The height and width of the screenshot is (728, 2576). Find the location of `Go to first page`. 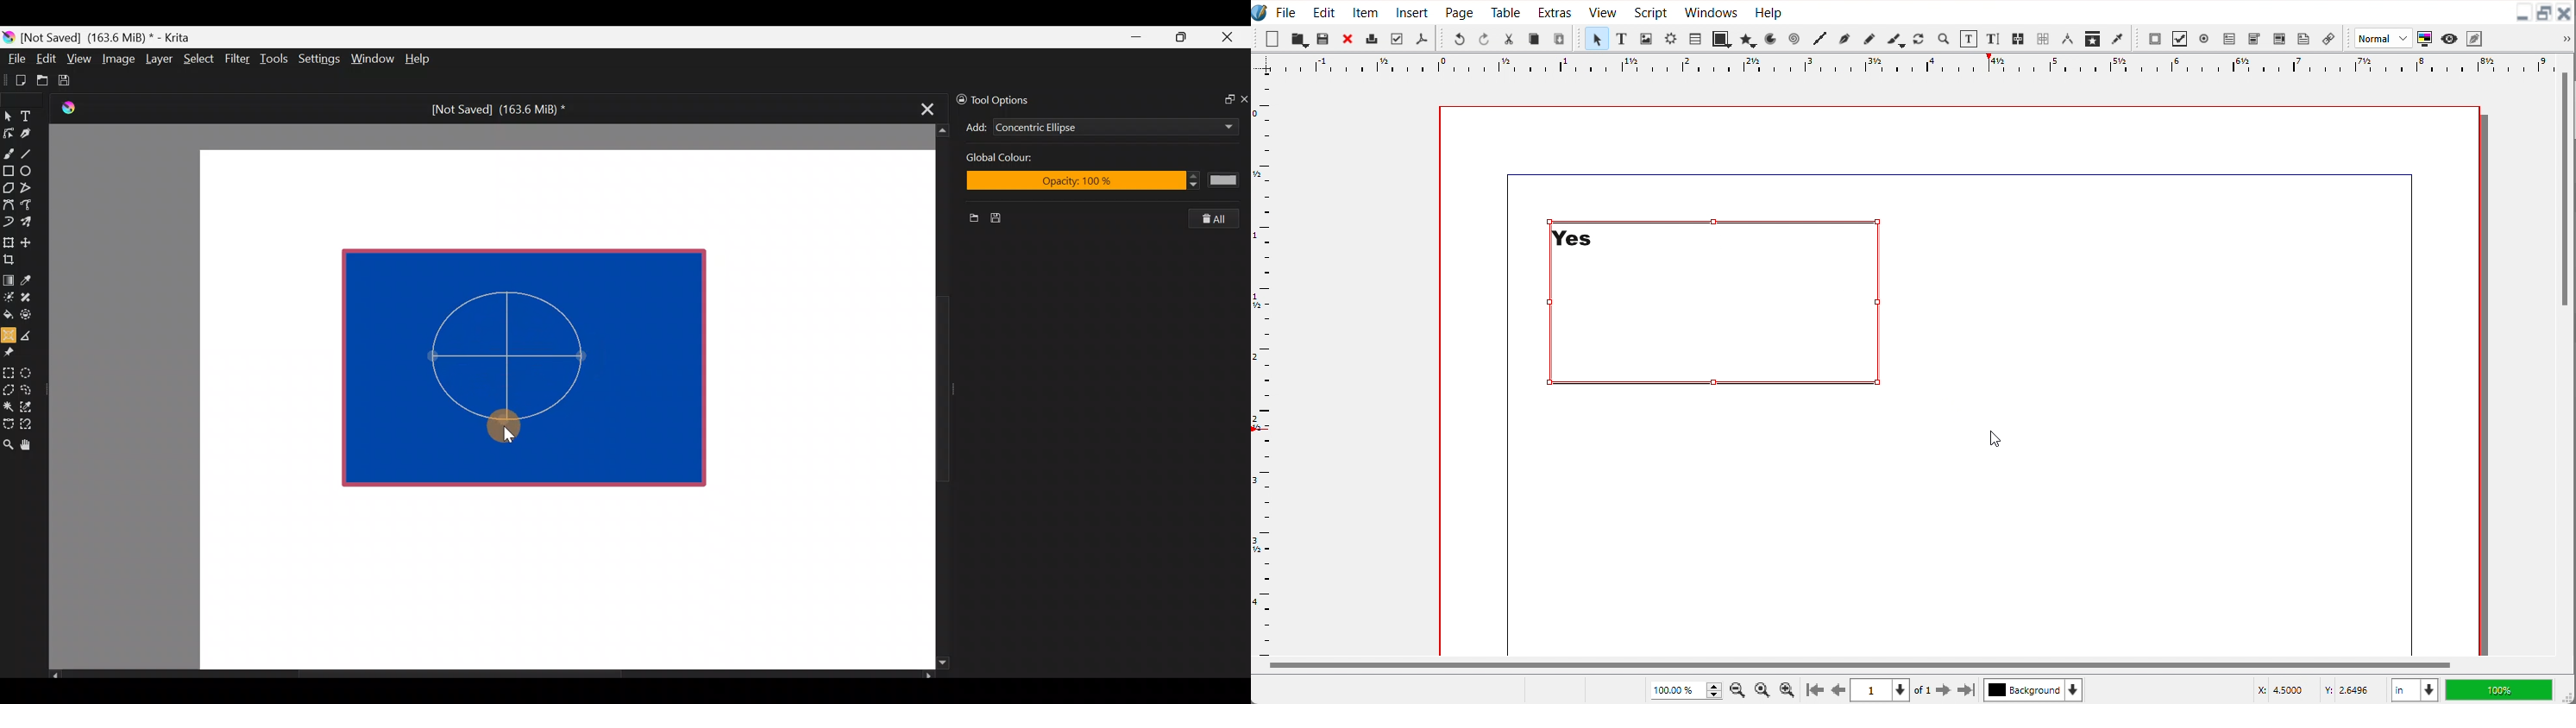

Go to first page is located at coordinates (1815, 689).